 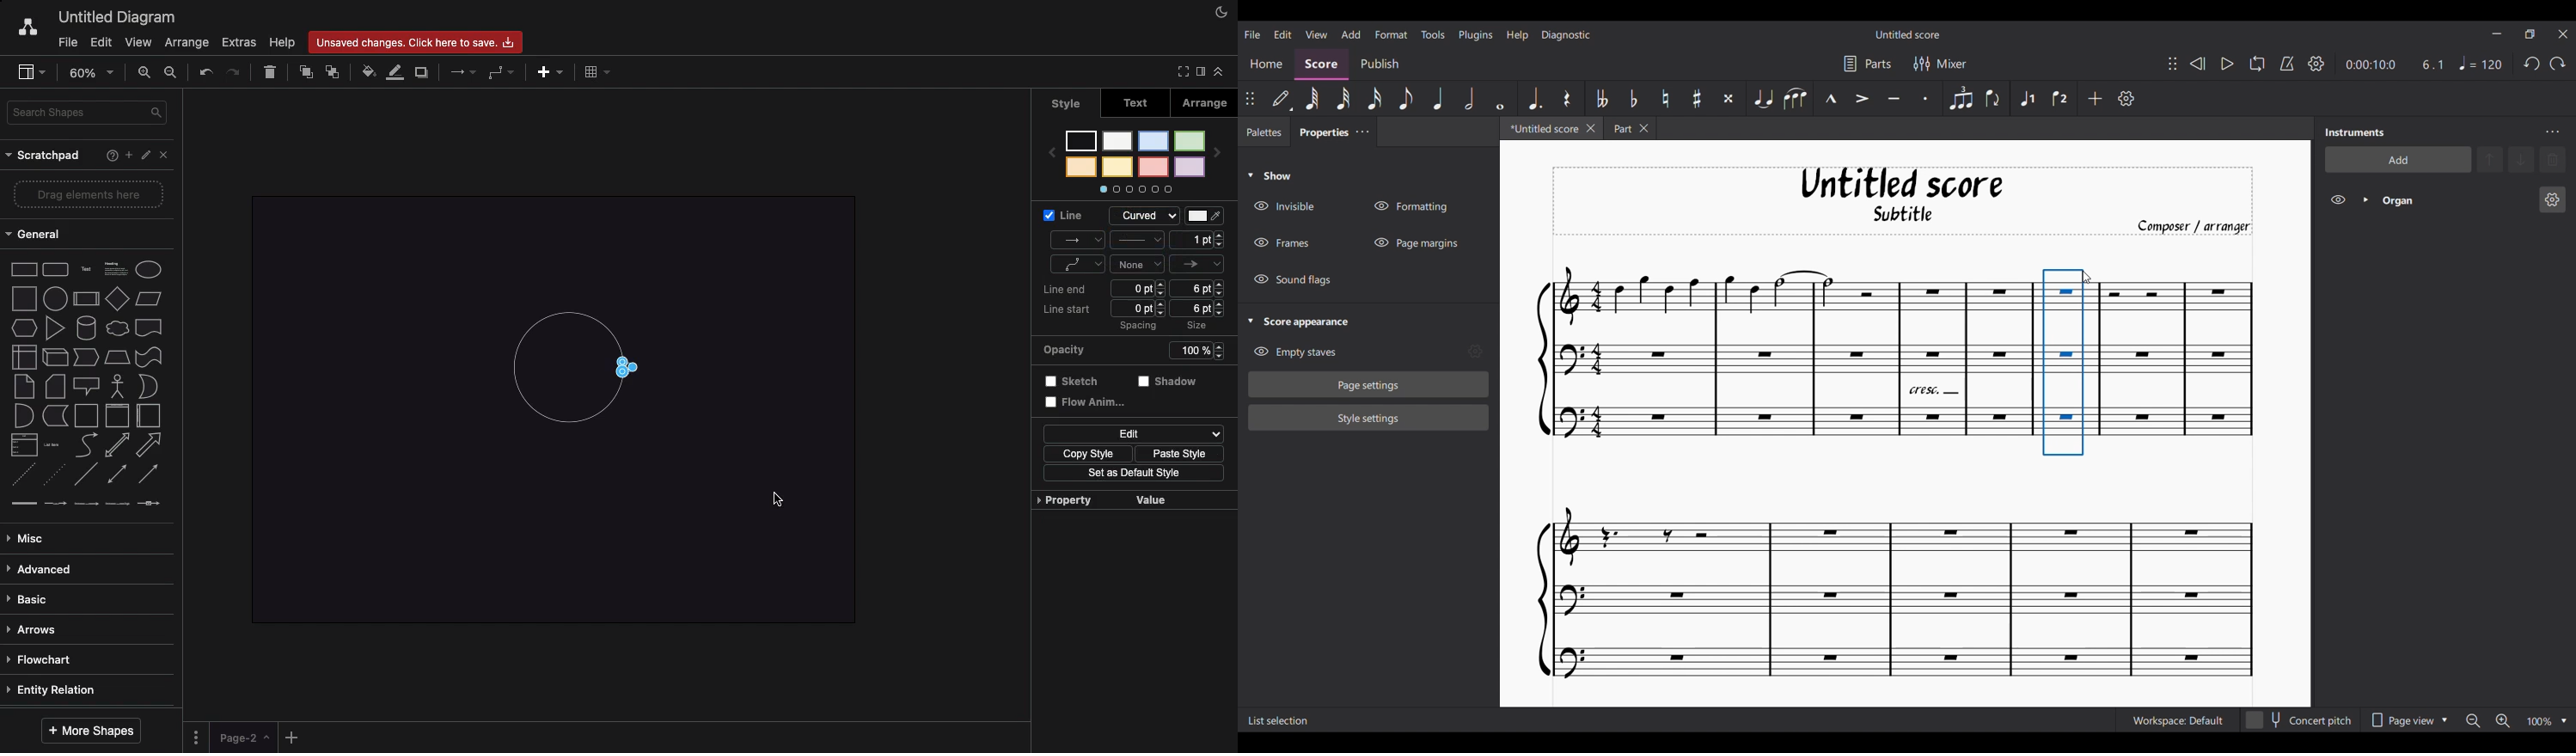 I want to click on Toggle double sharp, so click(x=1727, y=98).